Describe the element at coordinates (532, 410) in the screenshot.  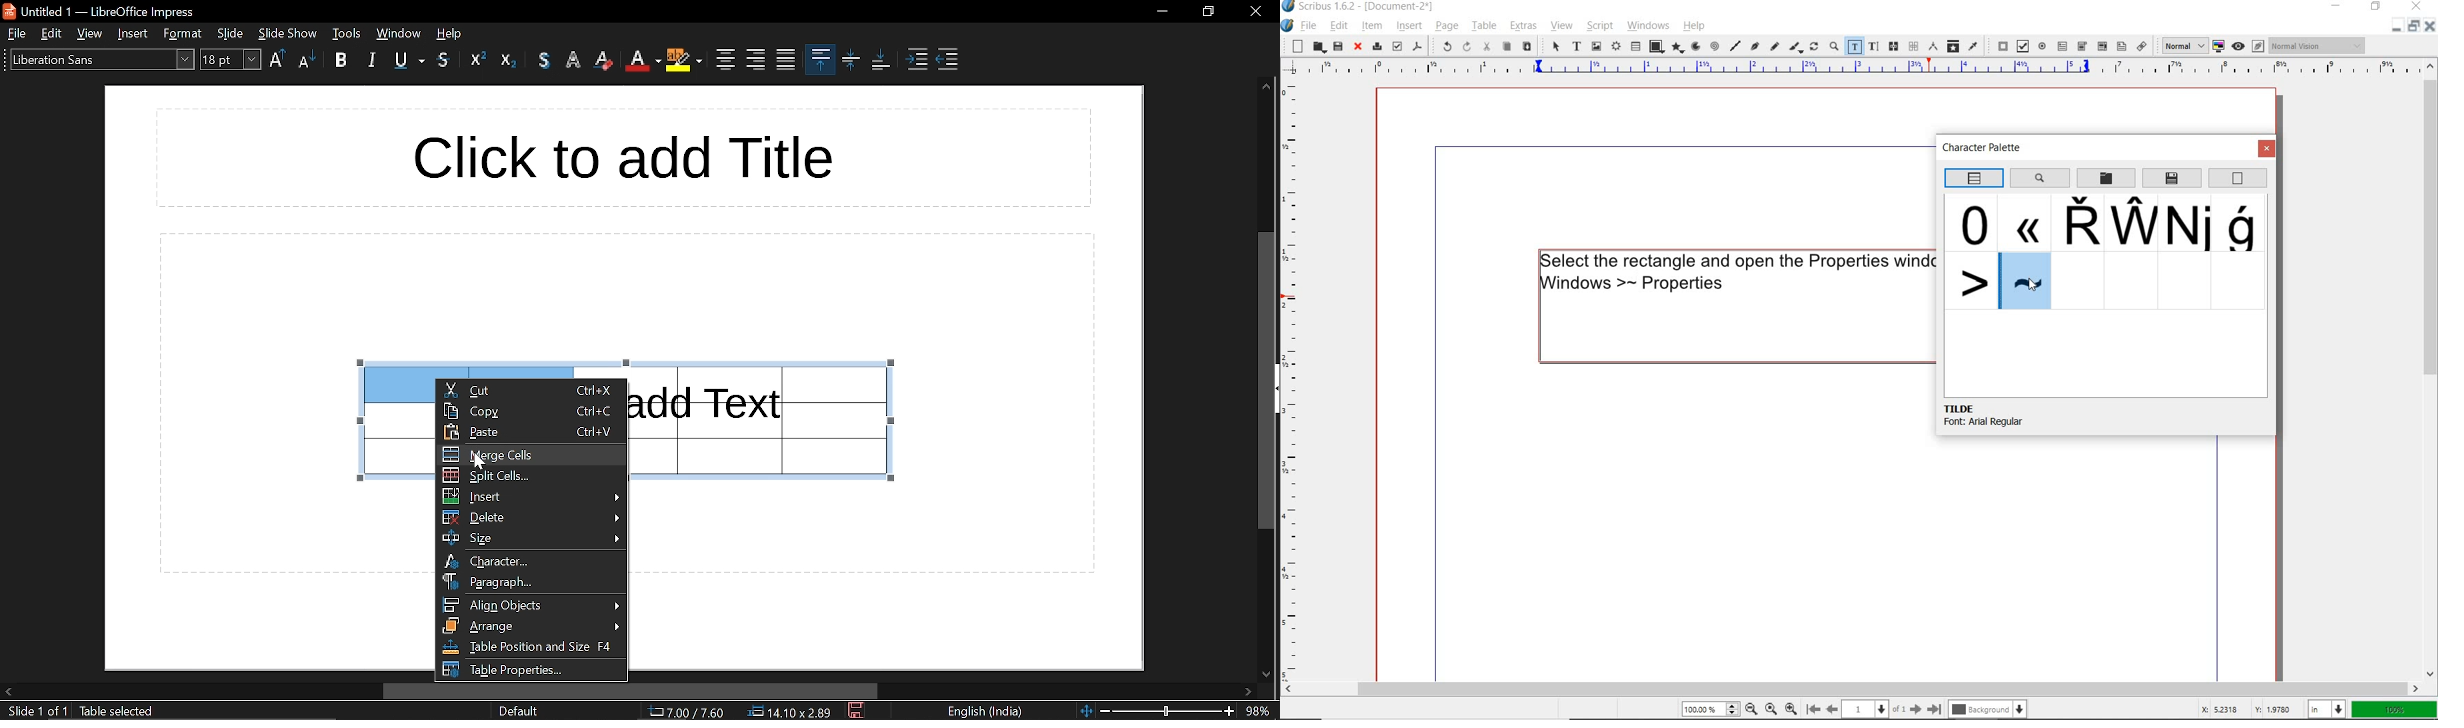
I see `copy` at that location.